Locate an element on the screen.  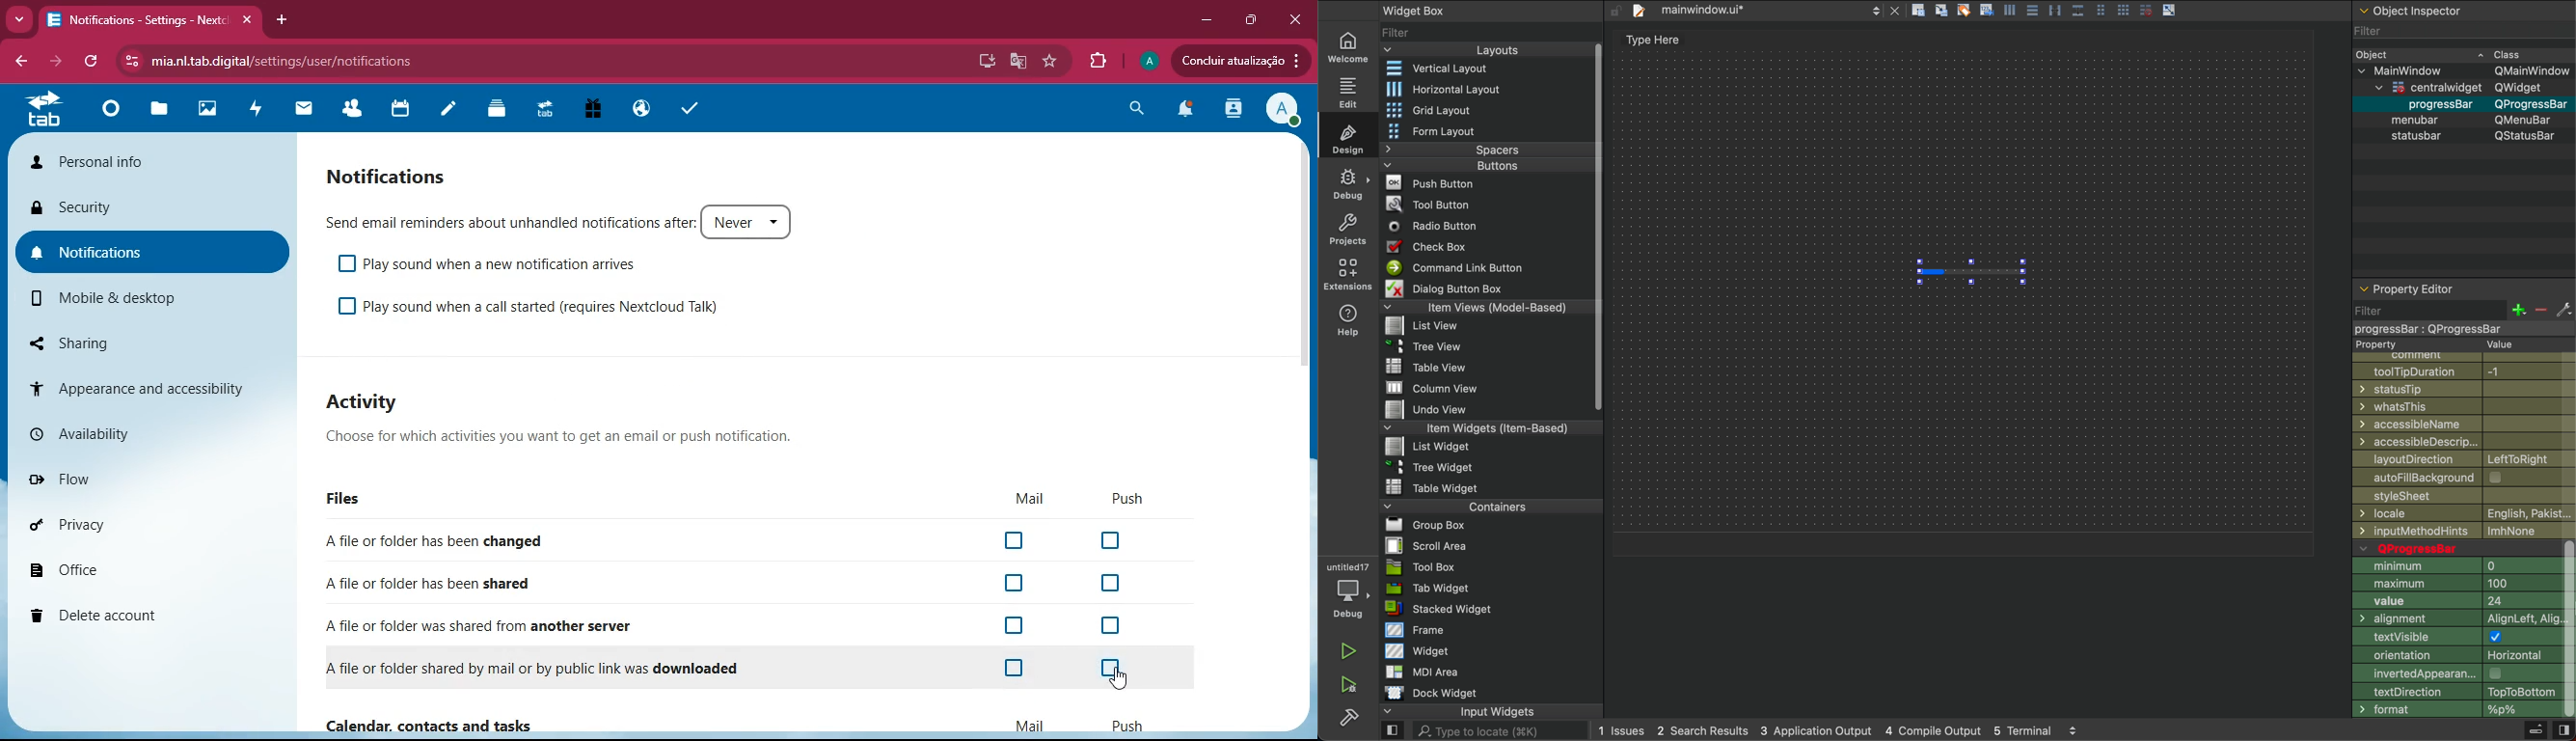
widget list is located at coordinates (1485, 31).